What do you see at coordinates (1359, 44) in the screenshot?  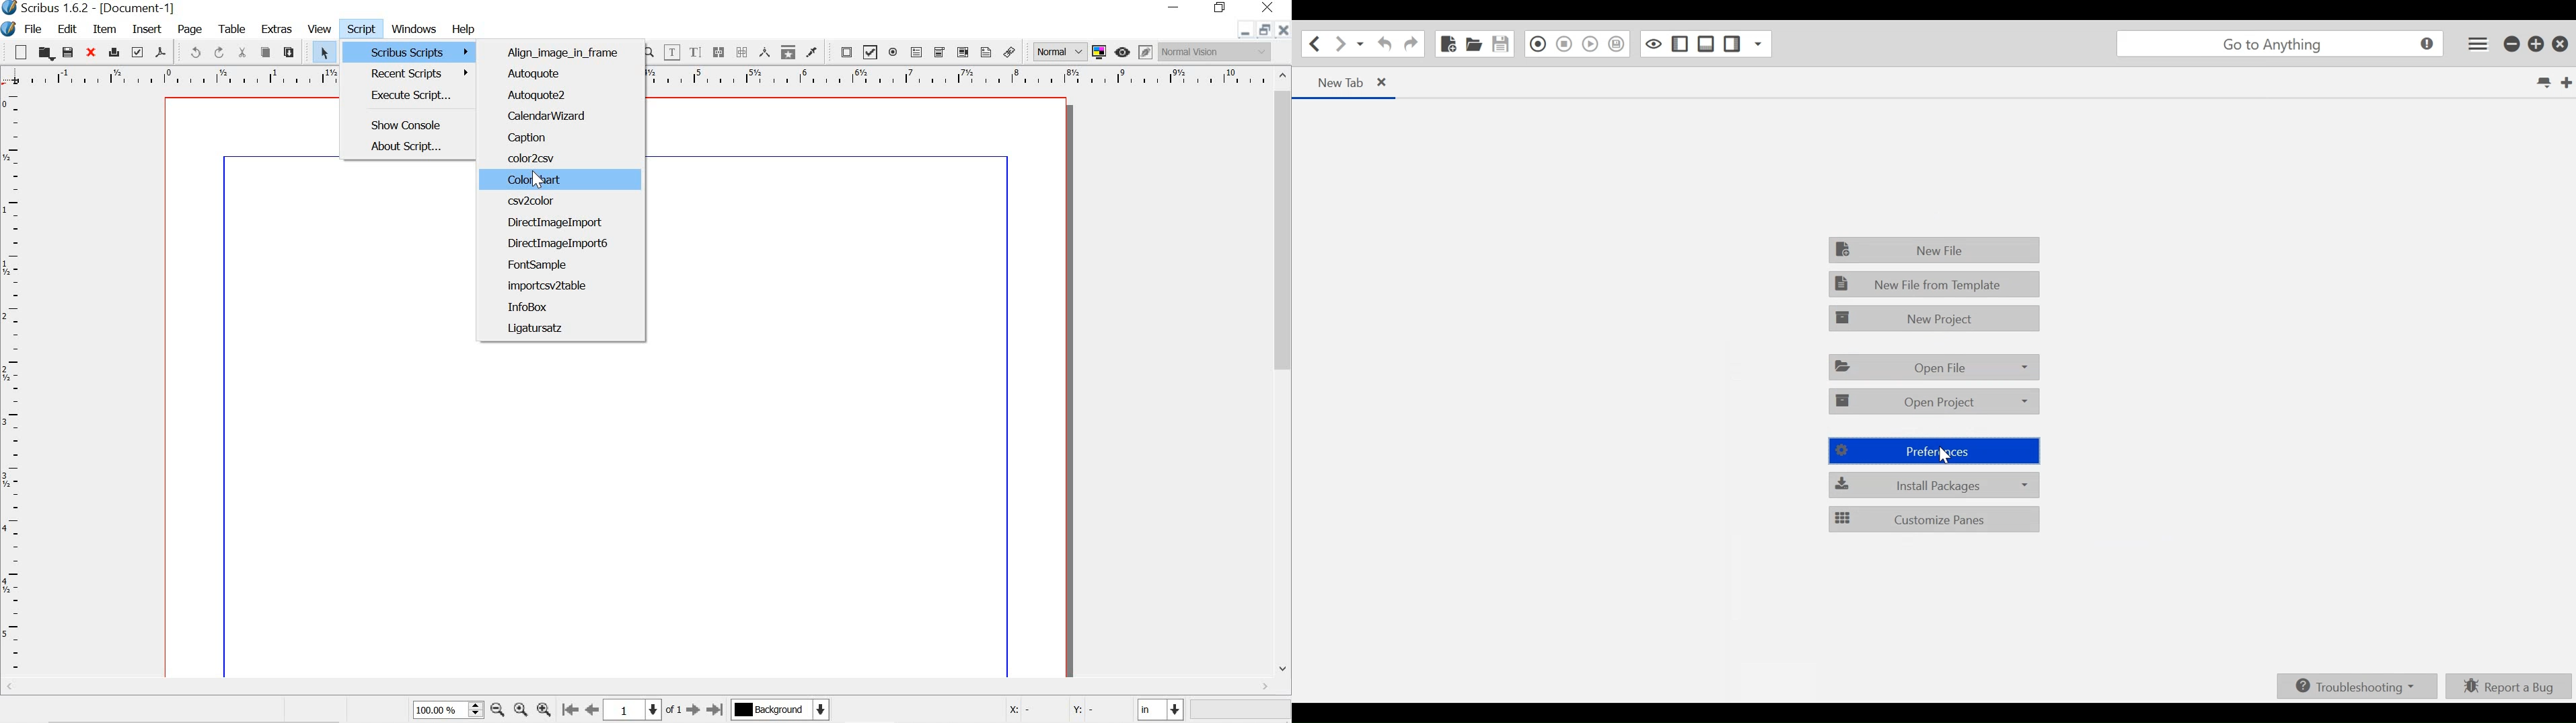 I see `Recent location` at bounding box center [1359, 44].